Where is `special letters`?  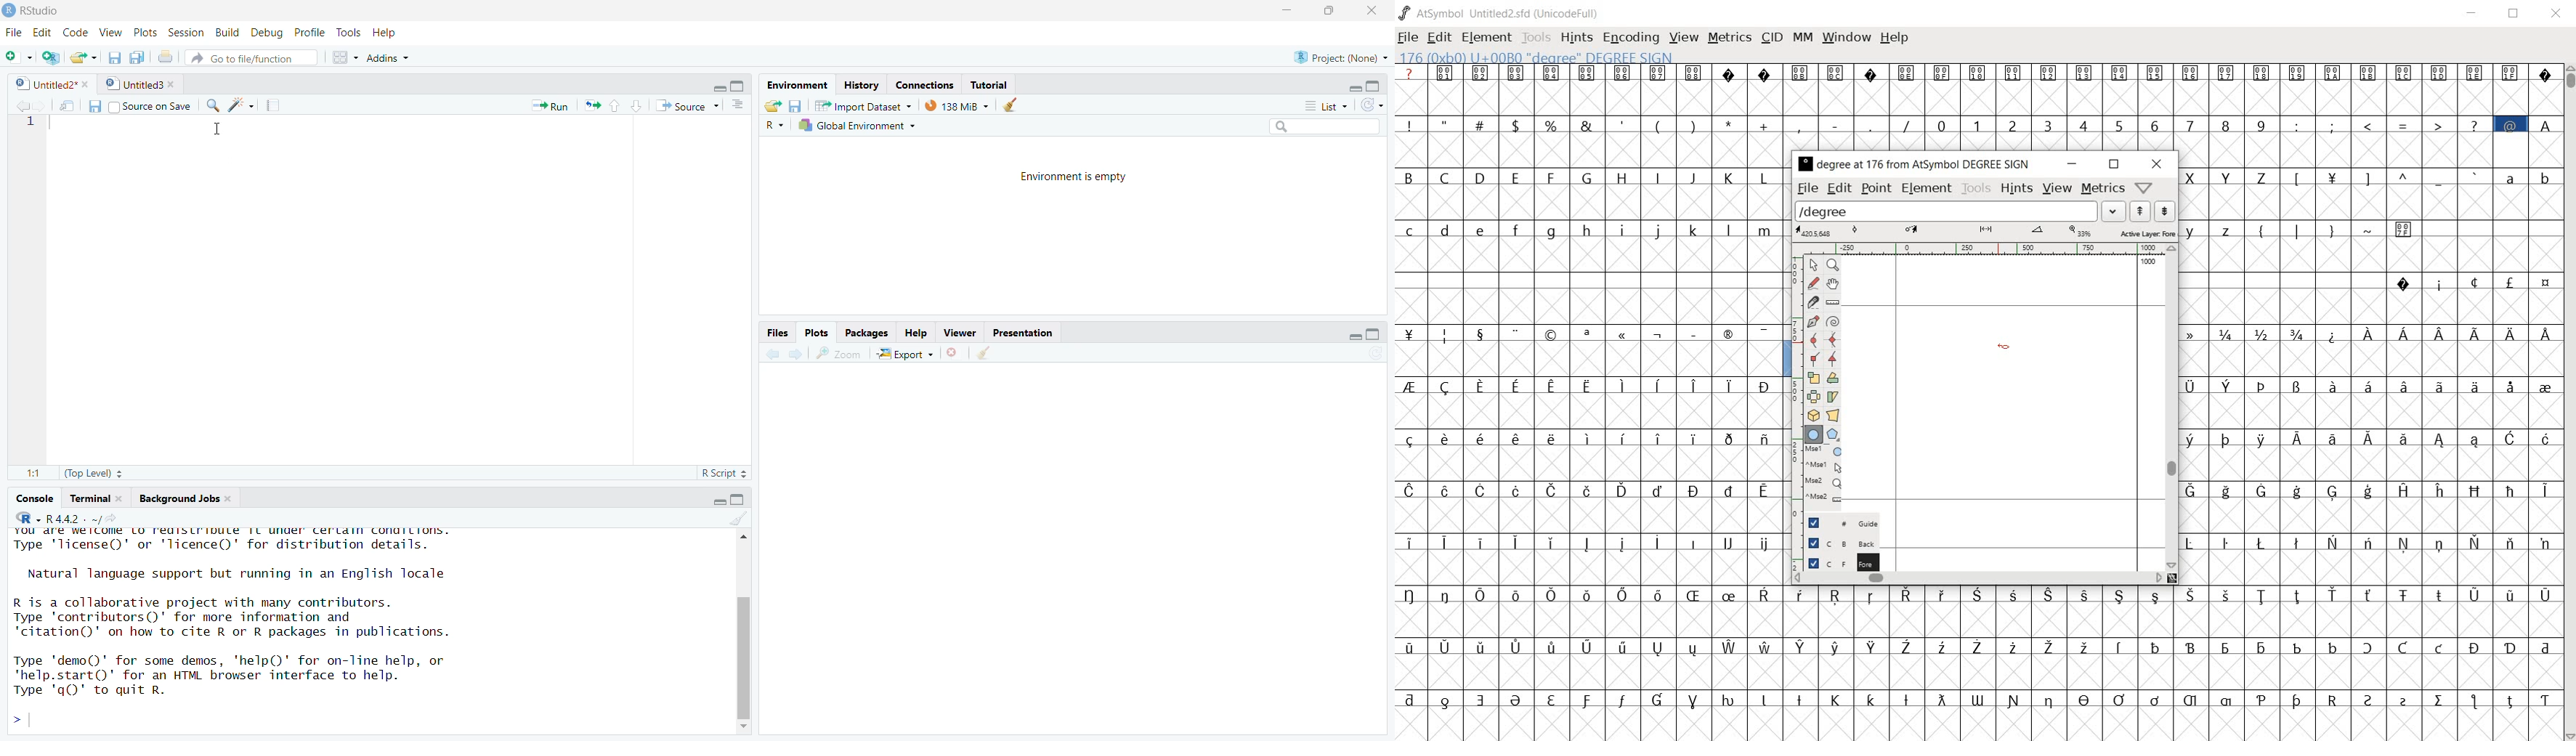 special letters is located at coordinates (2371, 540).